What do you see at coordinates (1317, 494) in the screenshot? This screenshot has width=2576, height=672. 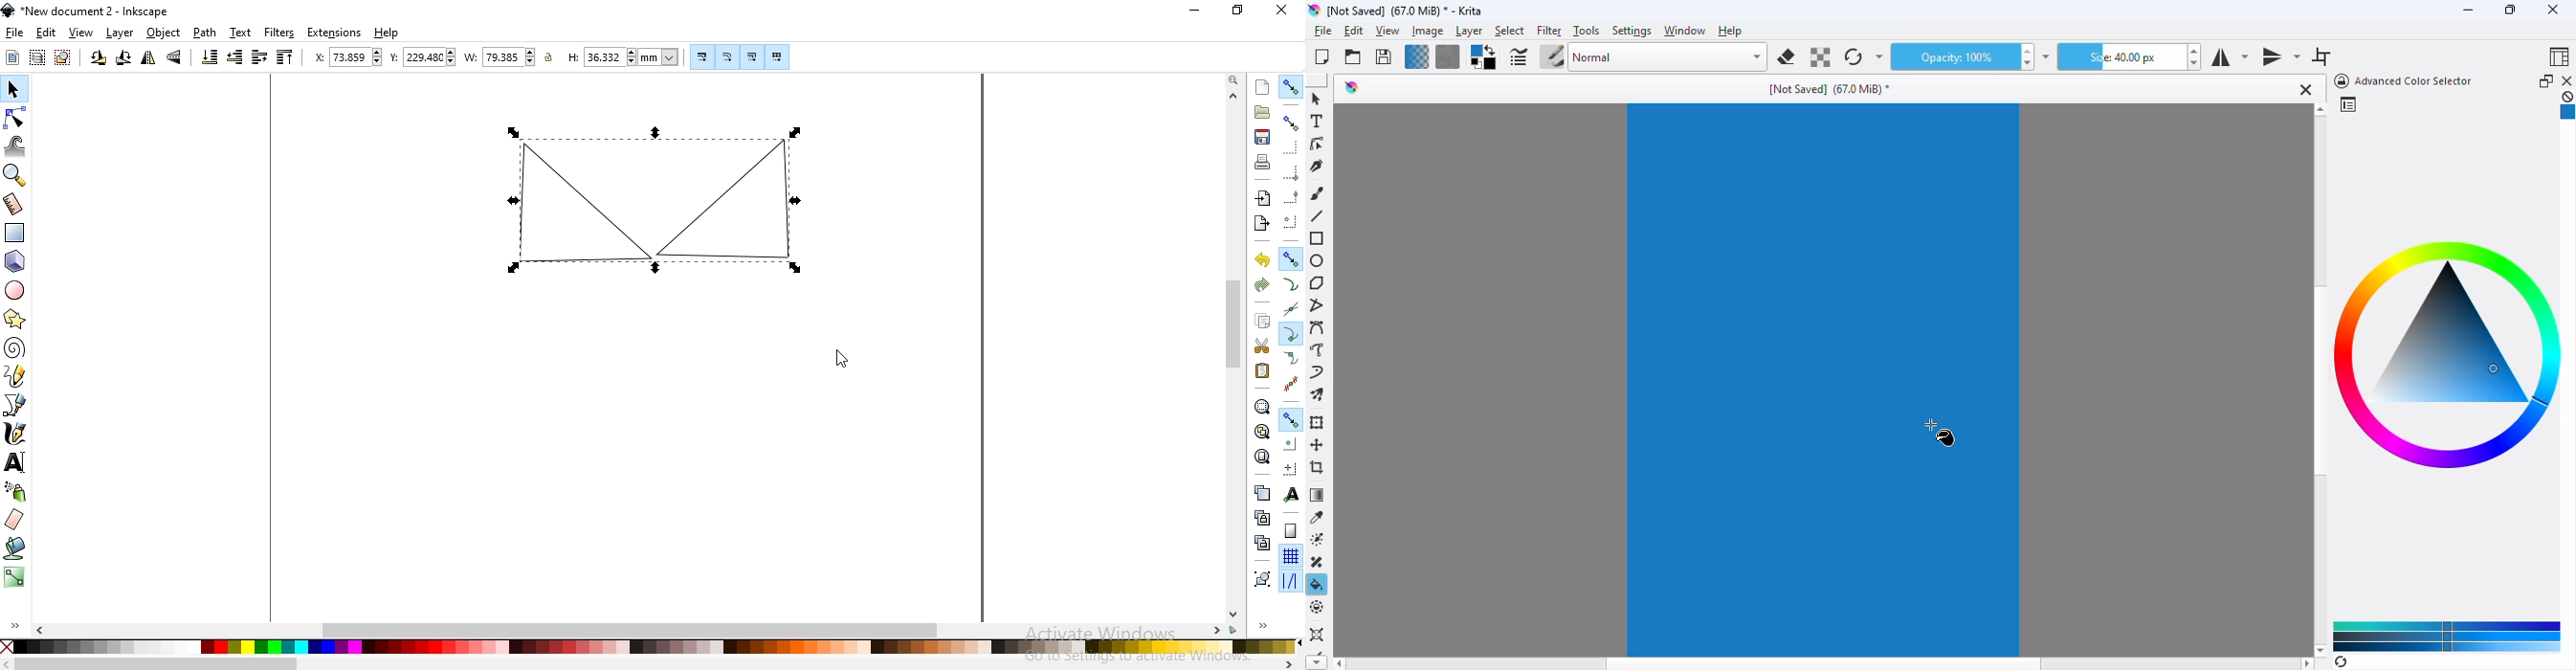 I see `draw a gradient` at bounding box center [1317, 494].